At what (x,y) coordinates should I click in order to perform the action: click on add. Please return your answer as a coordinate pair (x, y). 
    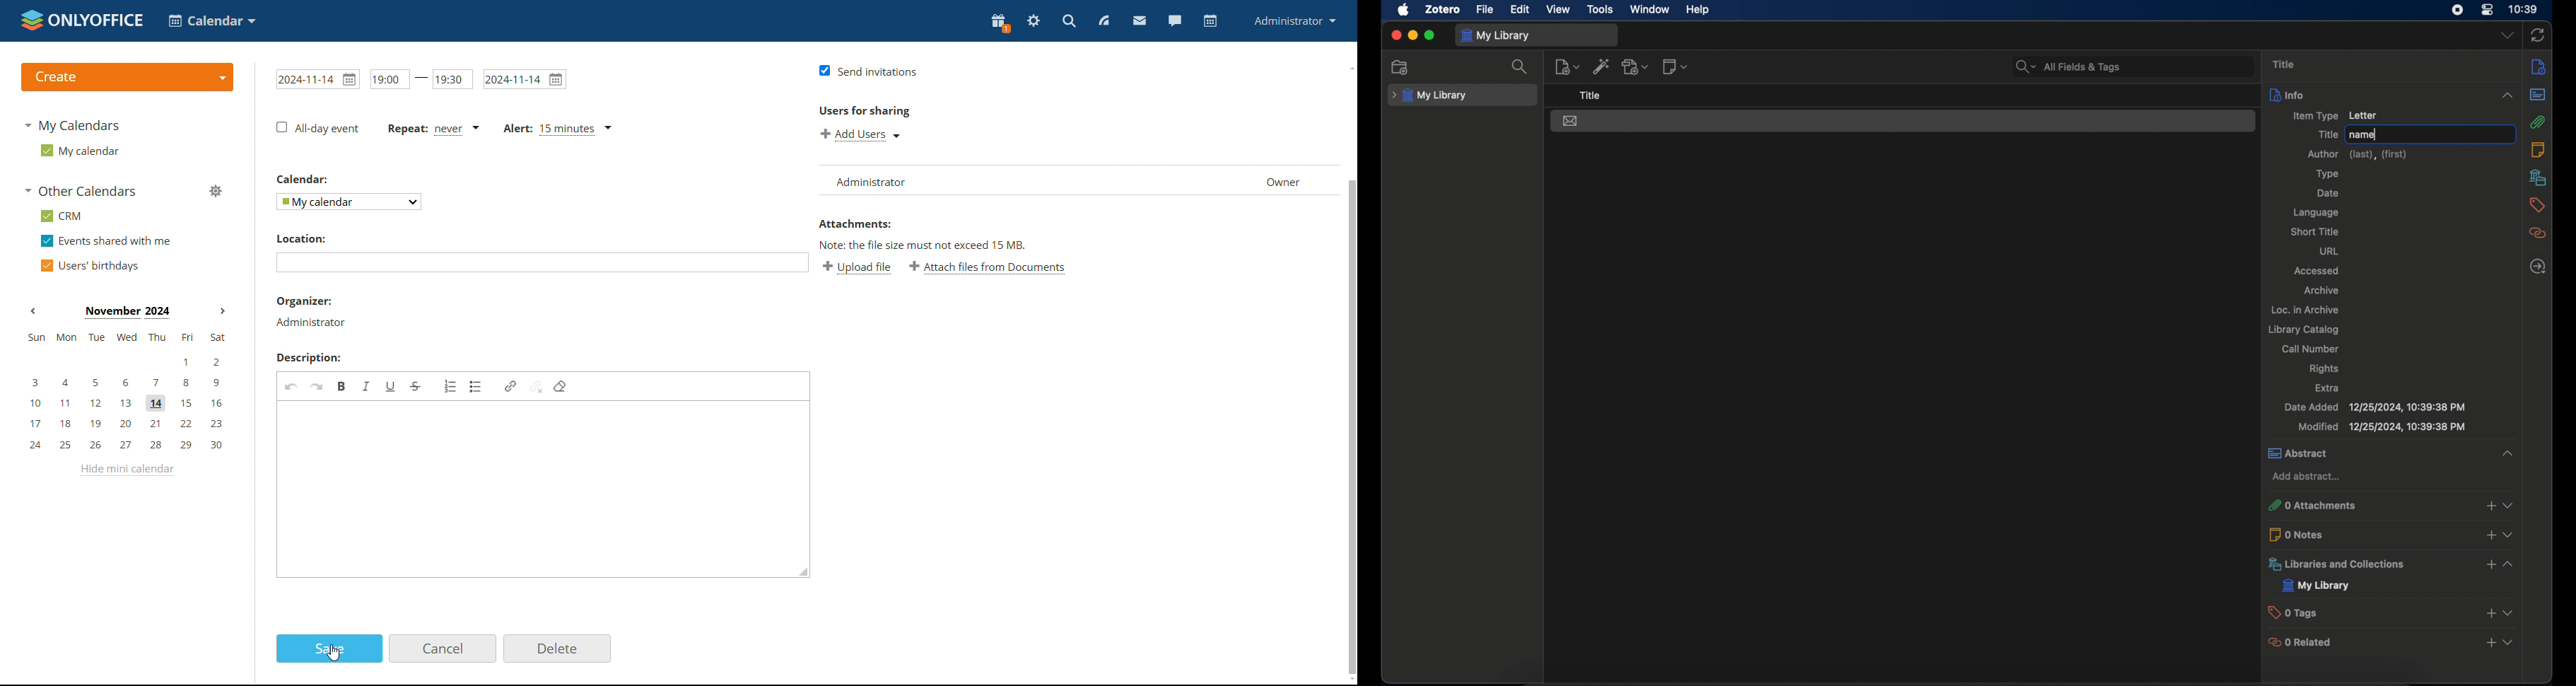
    Looking at the image, I should click on (2490, 565).